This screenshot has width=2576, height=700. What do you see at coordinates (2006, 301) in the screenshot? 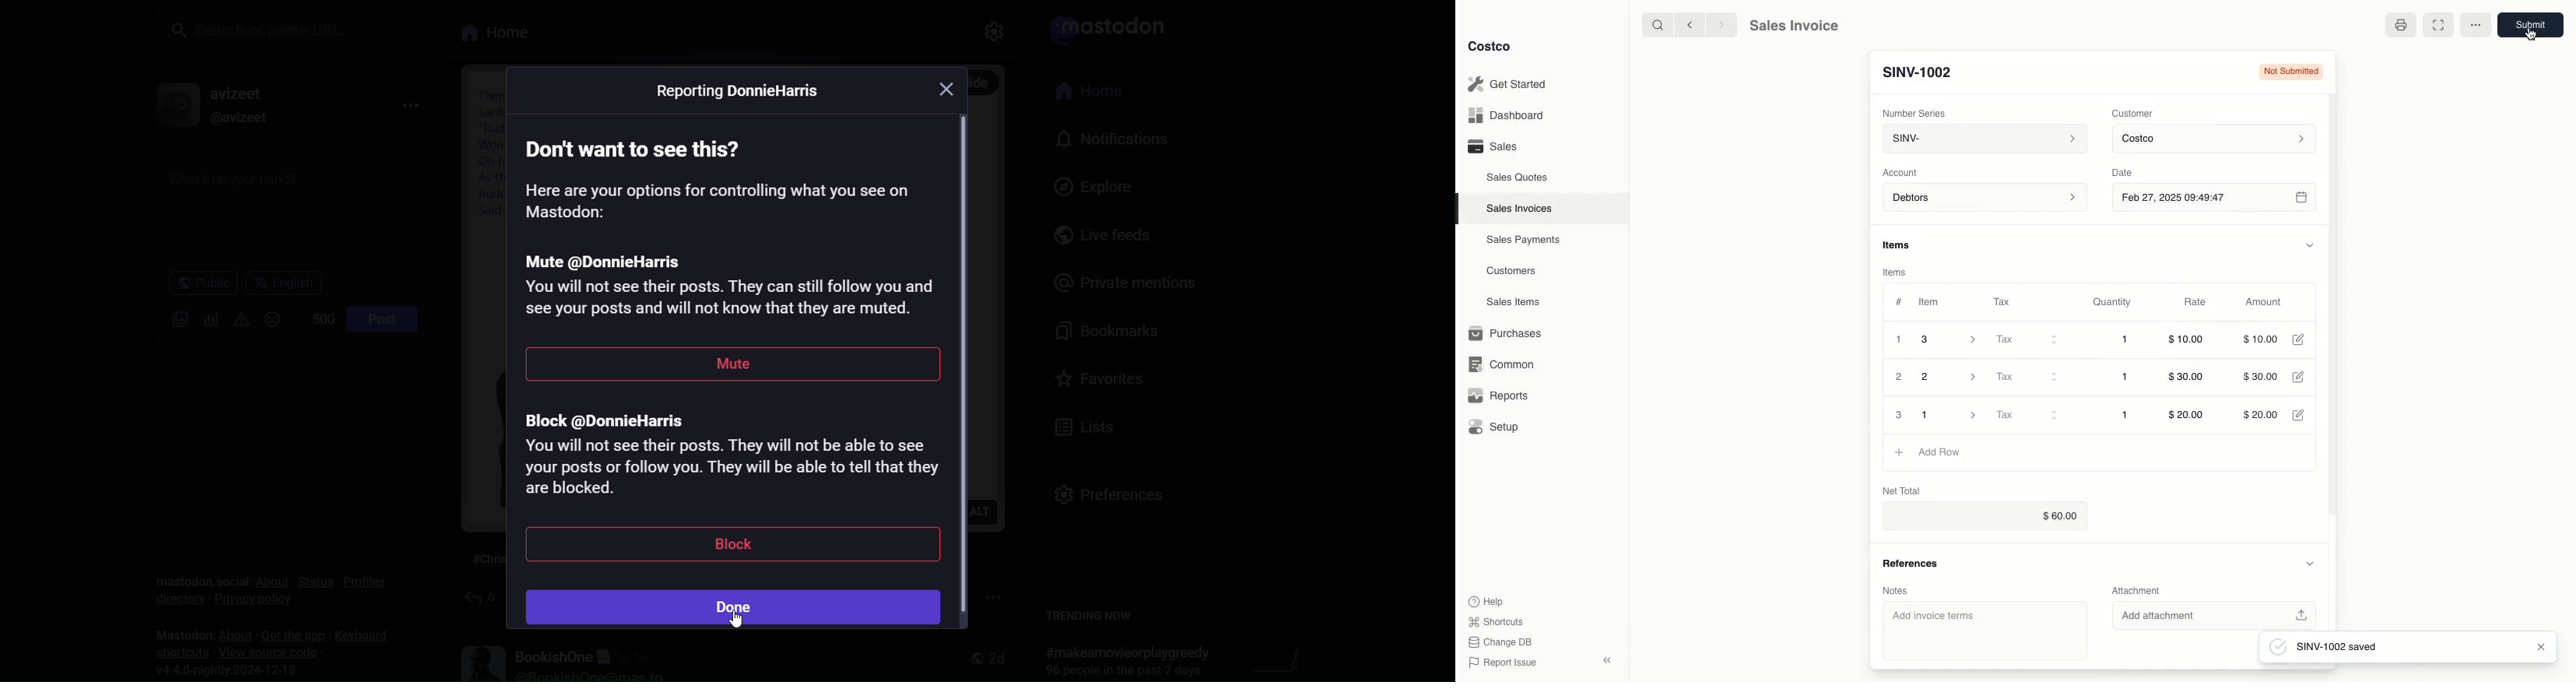
I see `Tax` at bounding box center [2006, 301].